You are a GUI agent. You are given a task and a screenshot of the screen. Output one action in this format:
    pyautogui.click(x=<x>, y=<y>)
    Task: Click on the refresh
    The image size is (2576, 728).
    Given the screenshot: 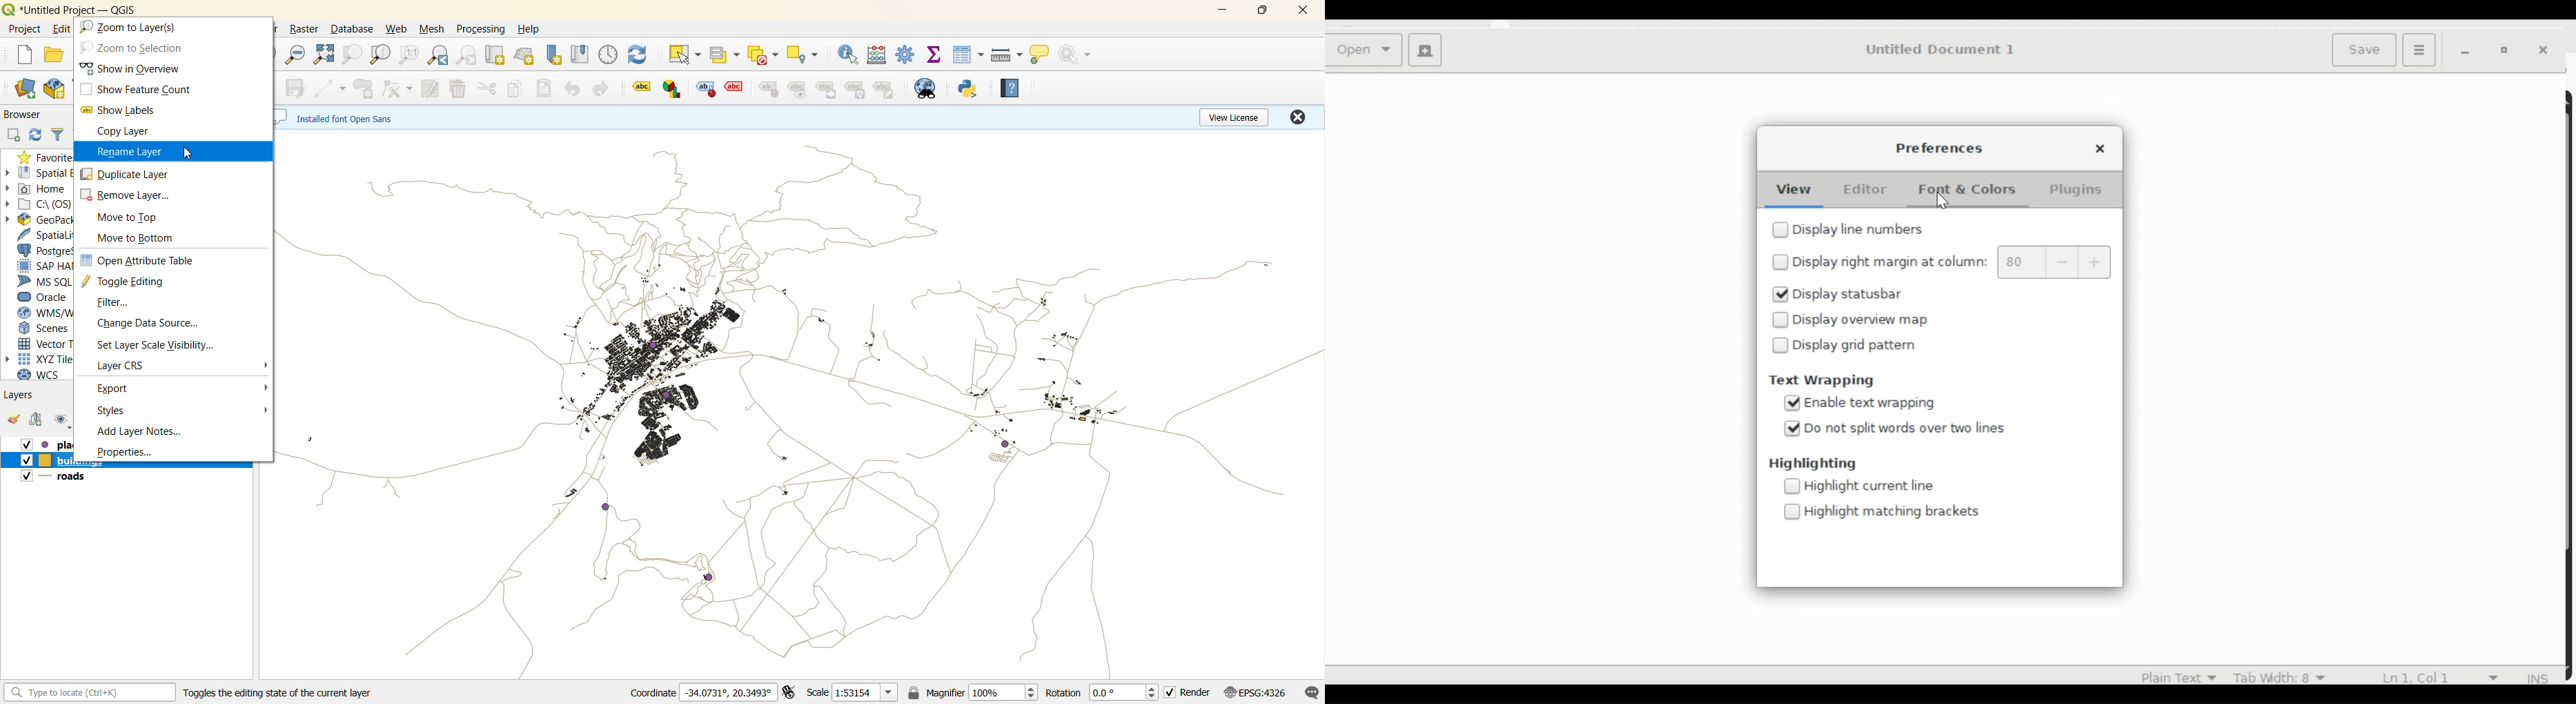 What is the action you would take?
    pyautogui.click(x=37, y=135)
    